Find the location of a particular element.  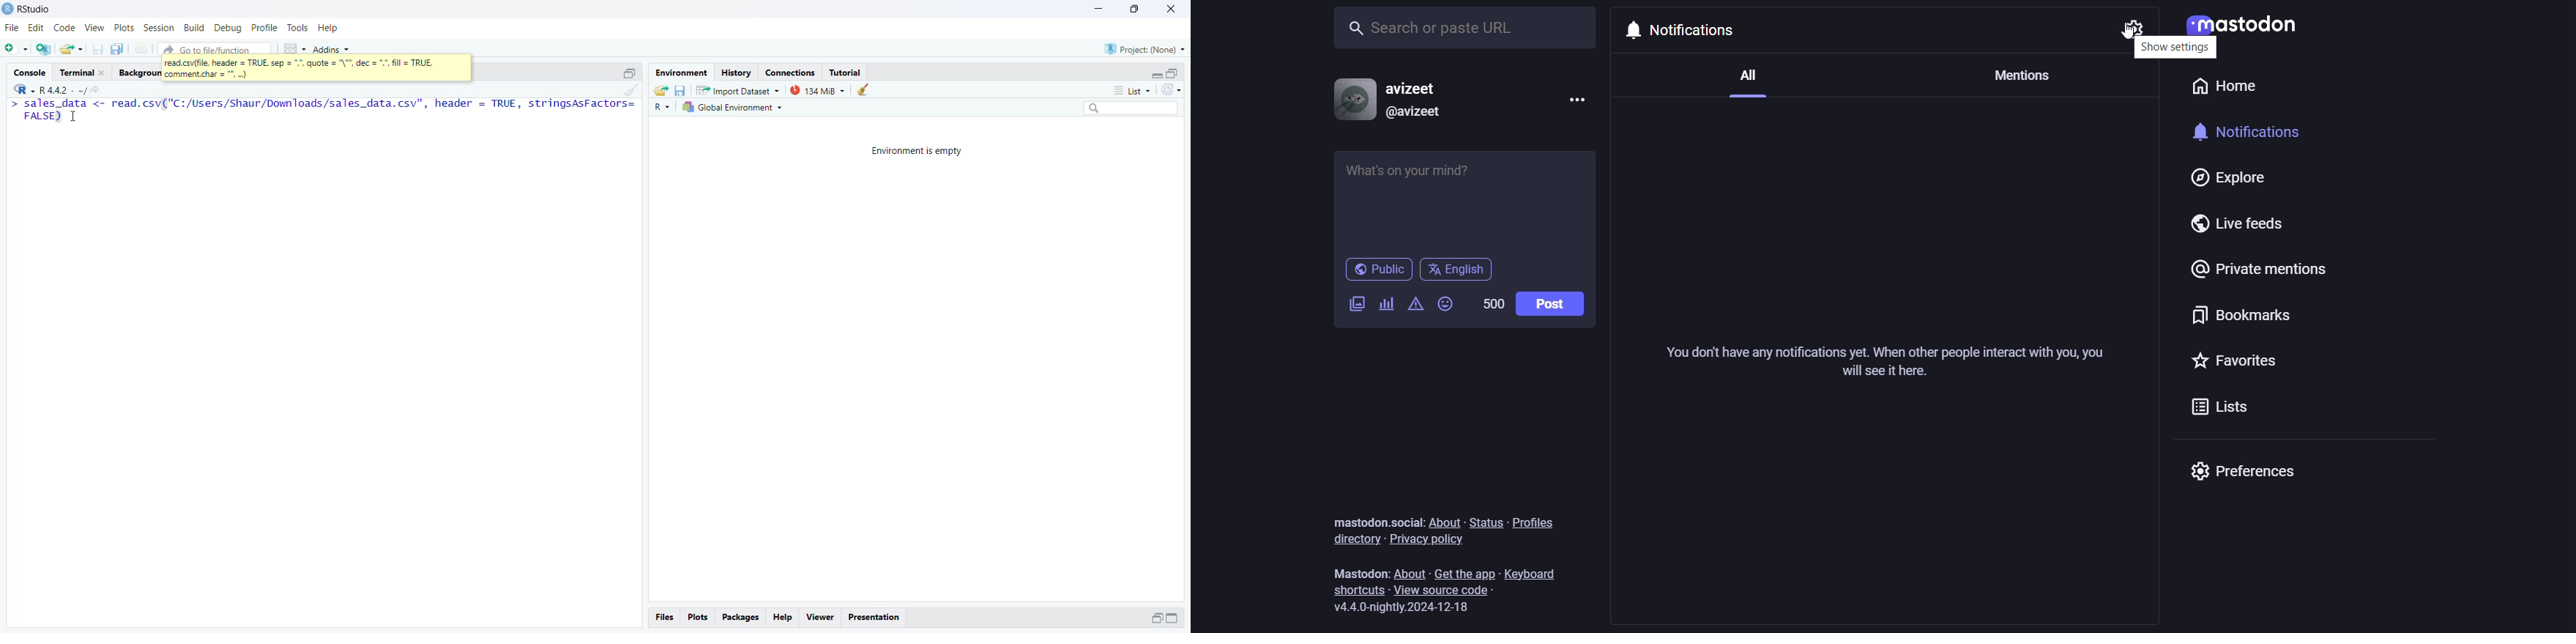

R is located at coordinates (661, 107).